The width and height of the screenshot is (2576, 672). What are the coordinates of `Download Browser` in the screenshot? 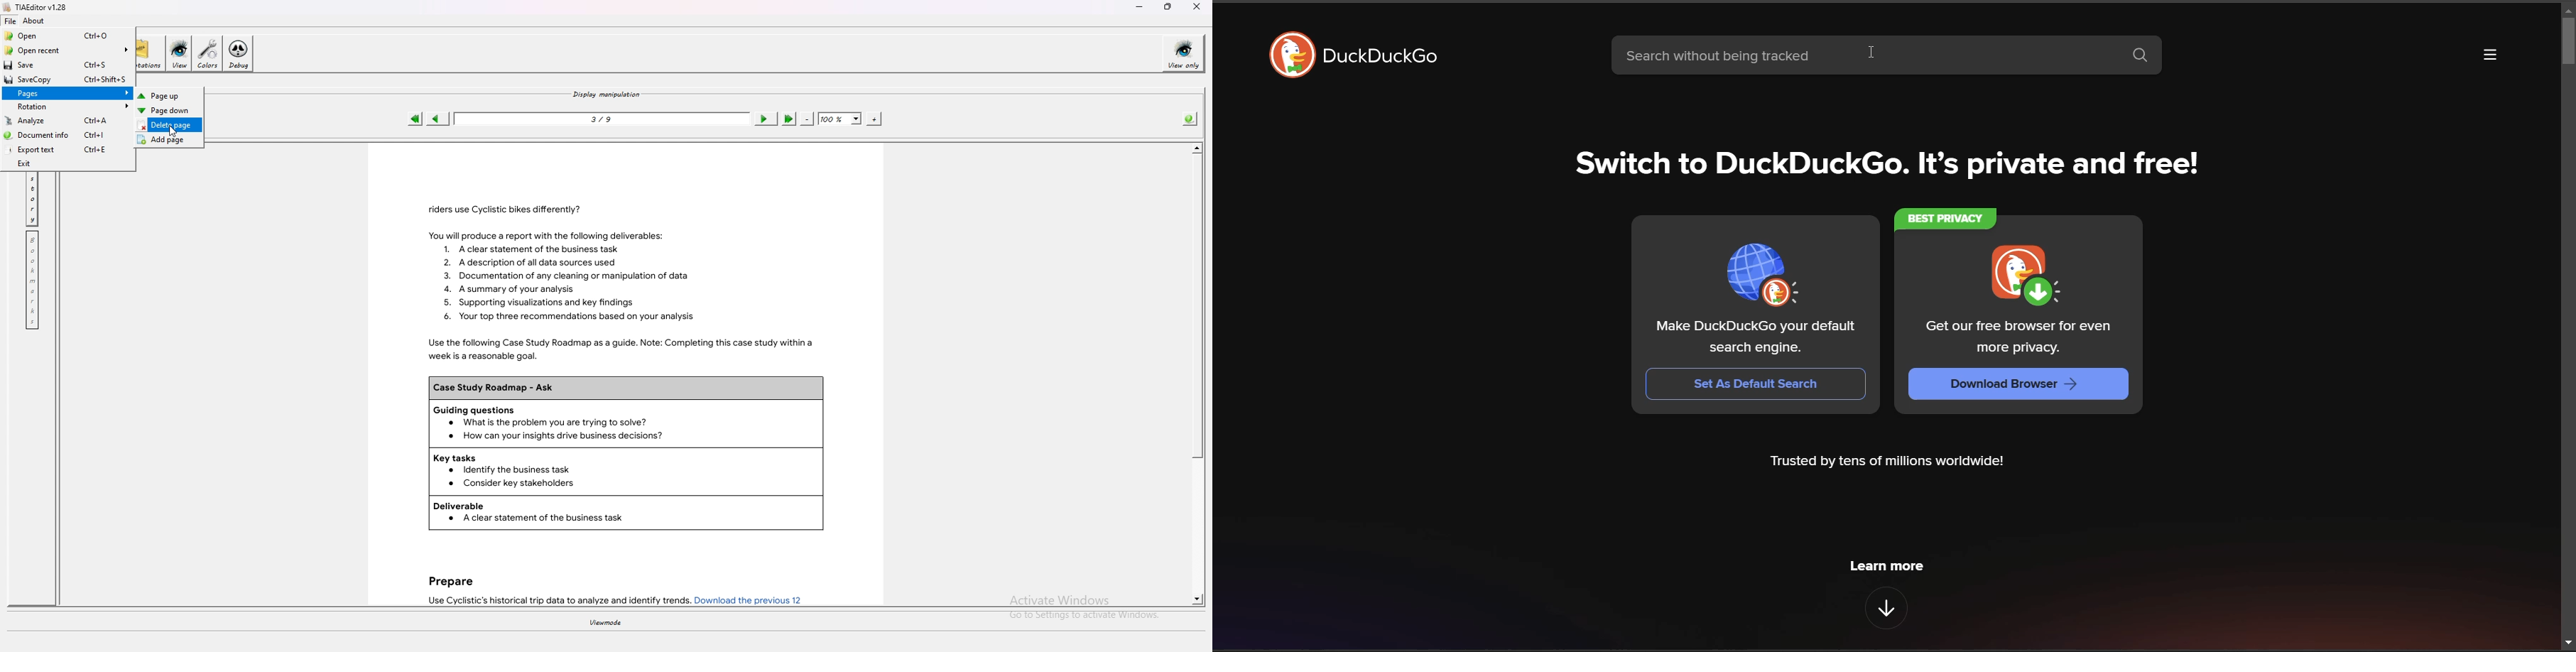 It's located at (2018, 385).